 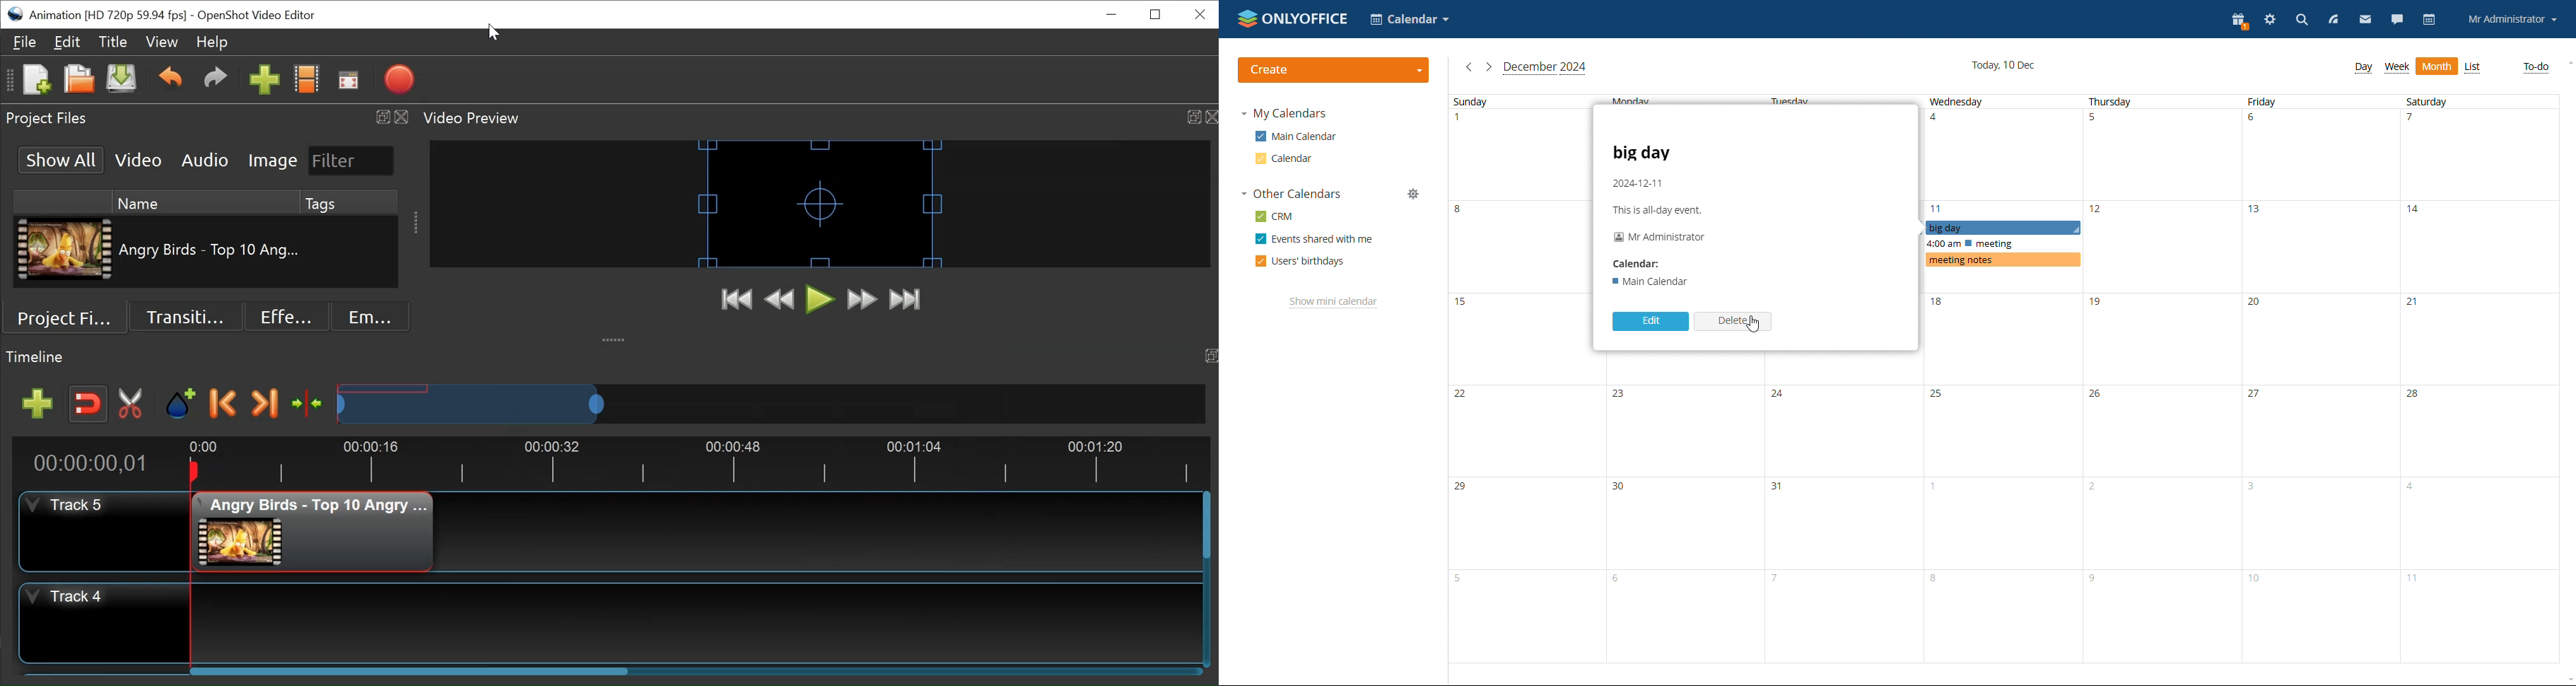 I want to click on Redo, so click(x=214, y=81).